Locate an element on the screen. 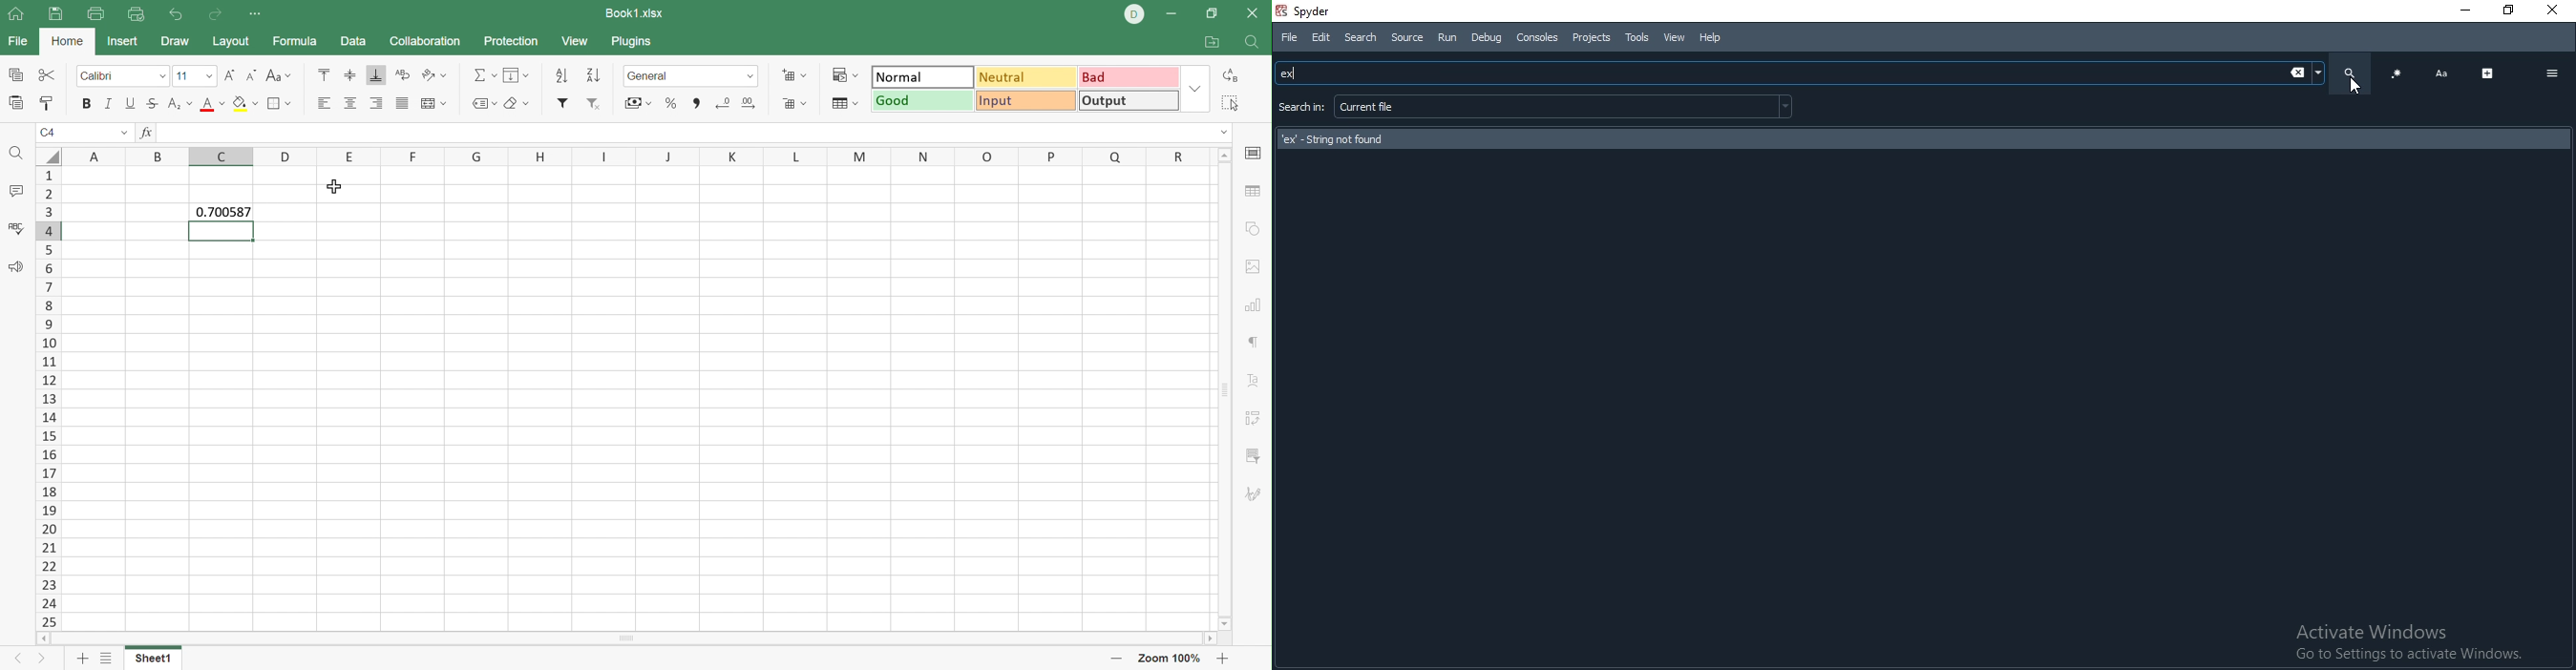 The image size is (2576, 672). Edit is located at coordinates (1320, 38).